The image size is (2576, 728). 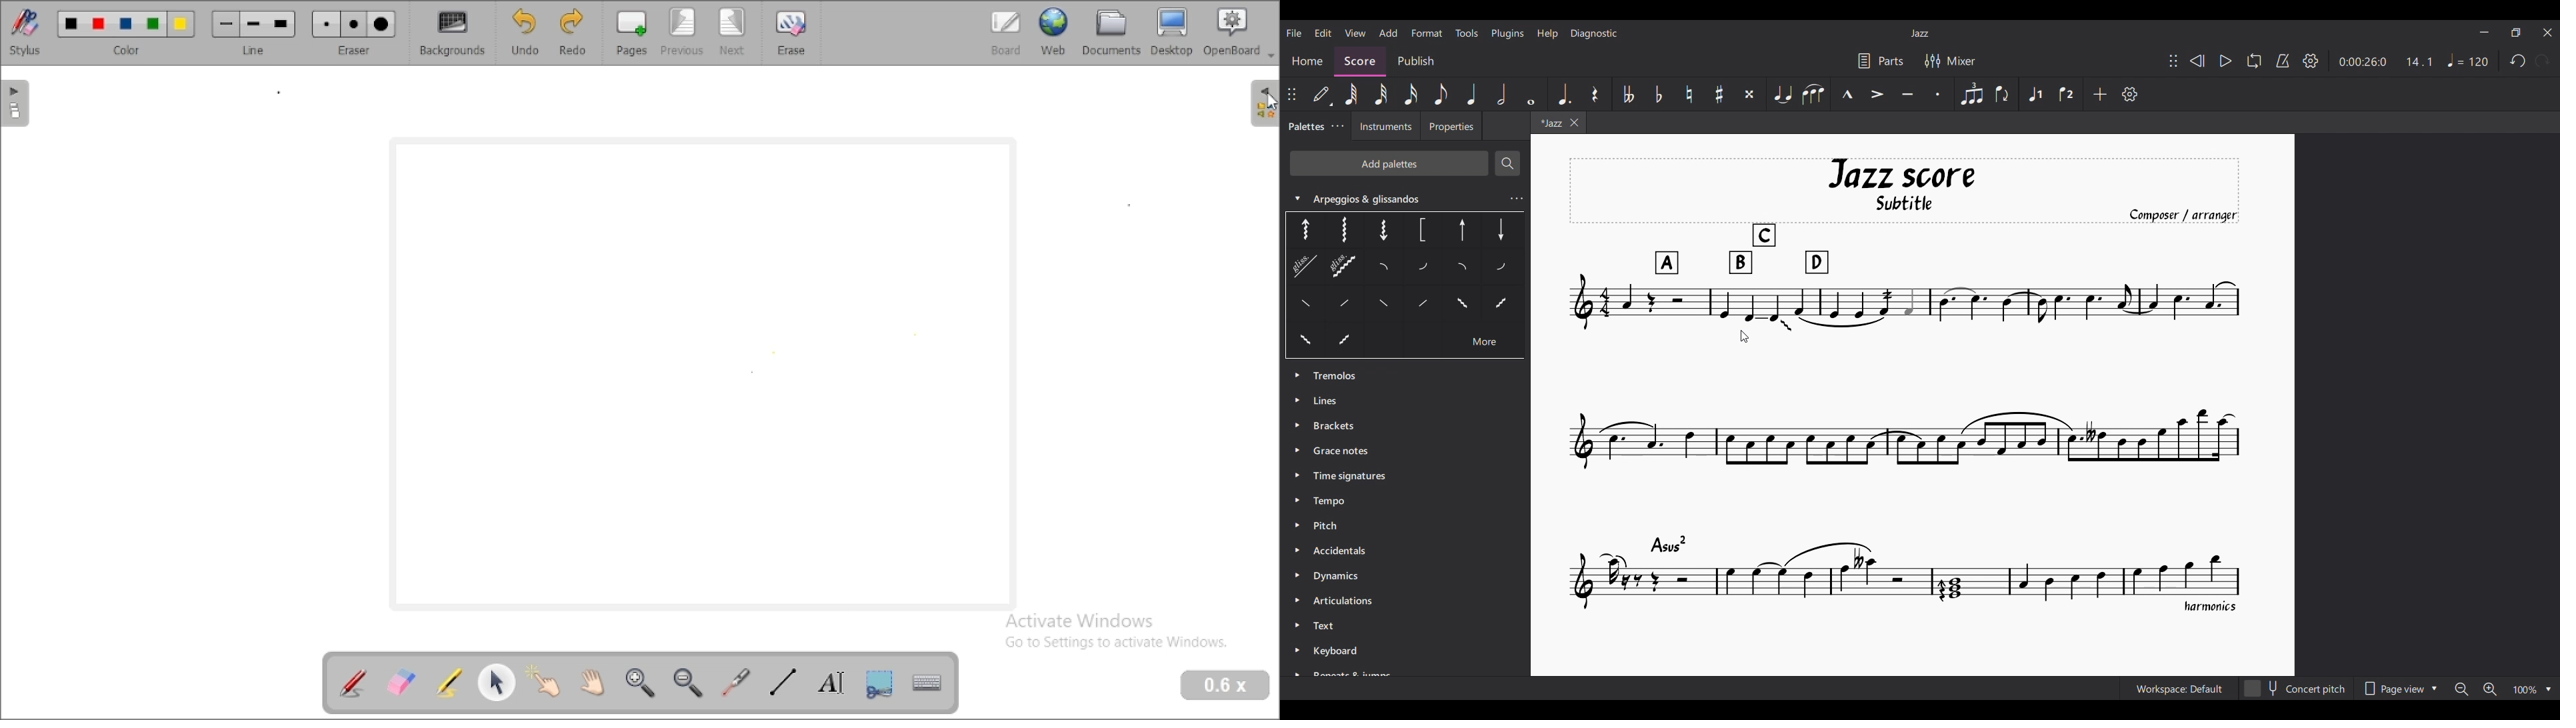 I want to click on zoom out, so click(x=690, y=682).